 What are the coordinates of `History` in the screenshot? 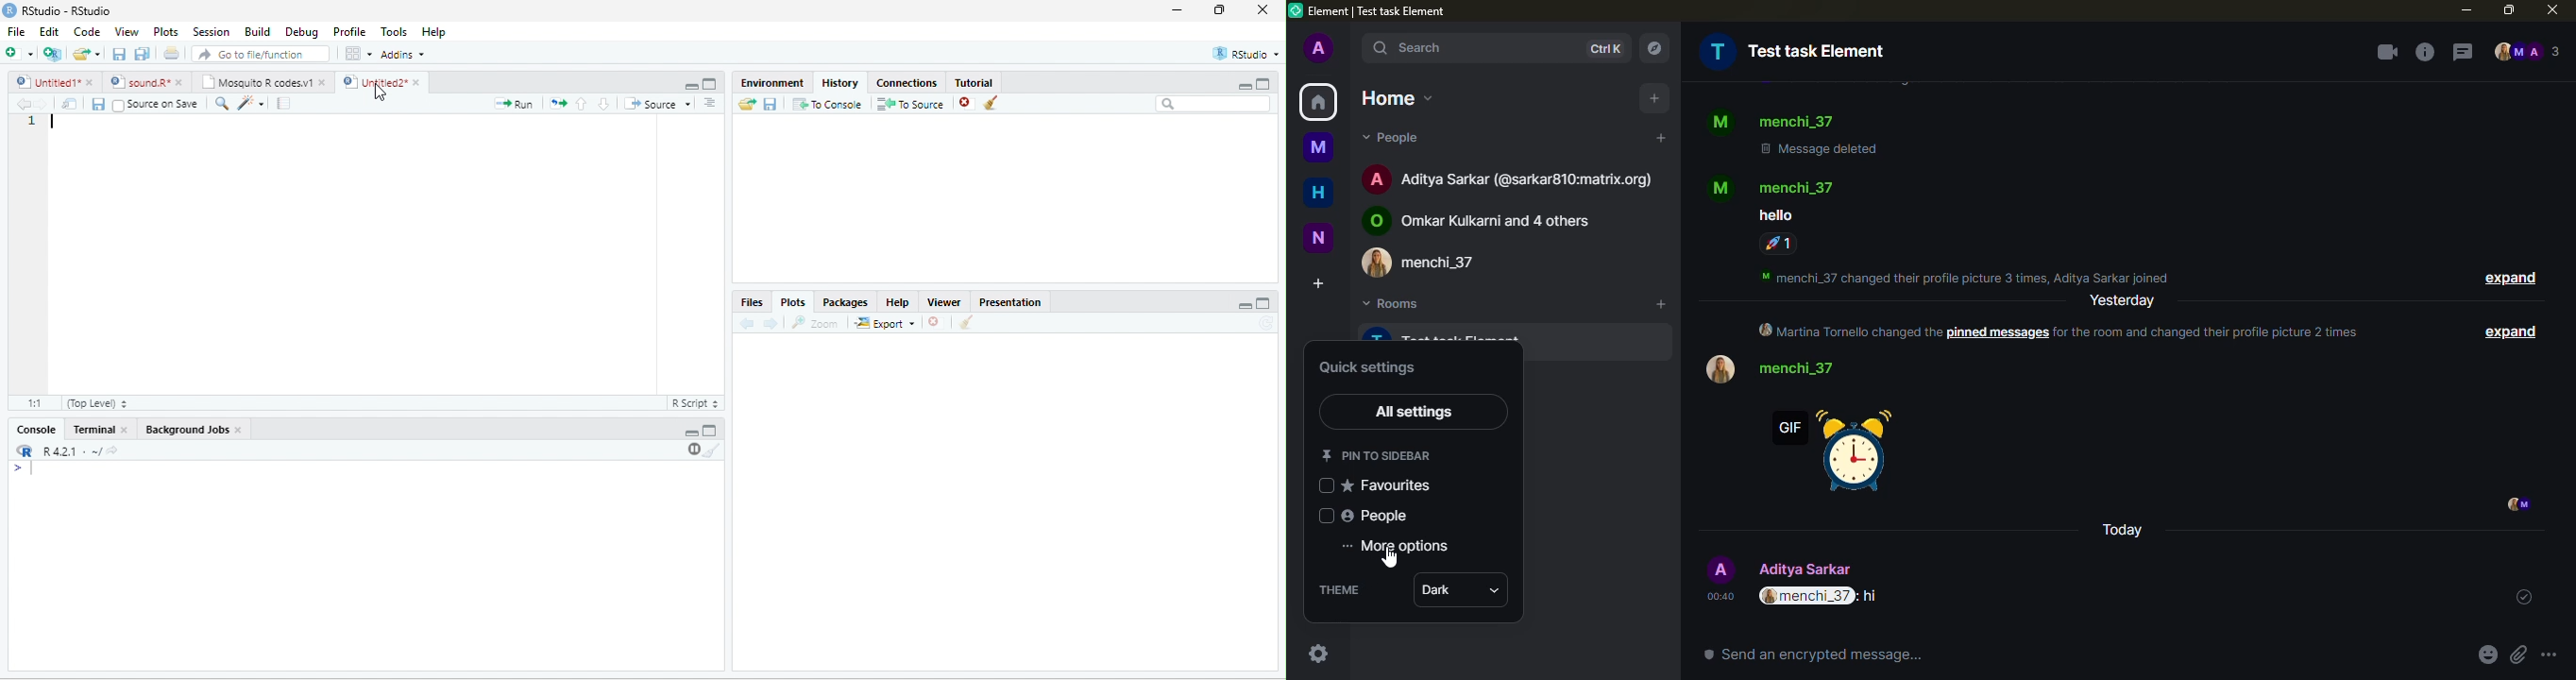 It's located at (840, 83).